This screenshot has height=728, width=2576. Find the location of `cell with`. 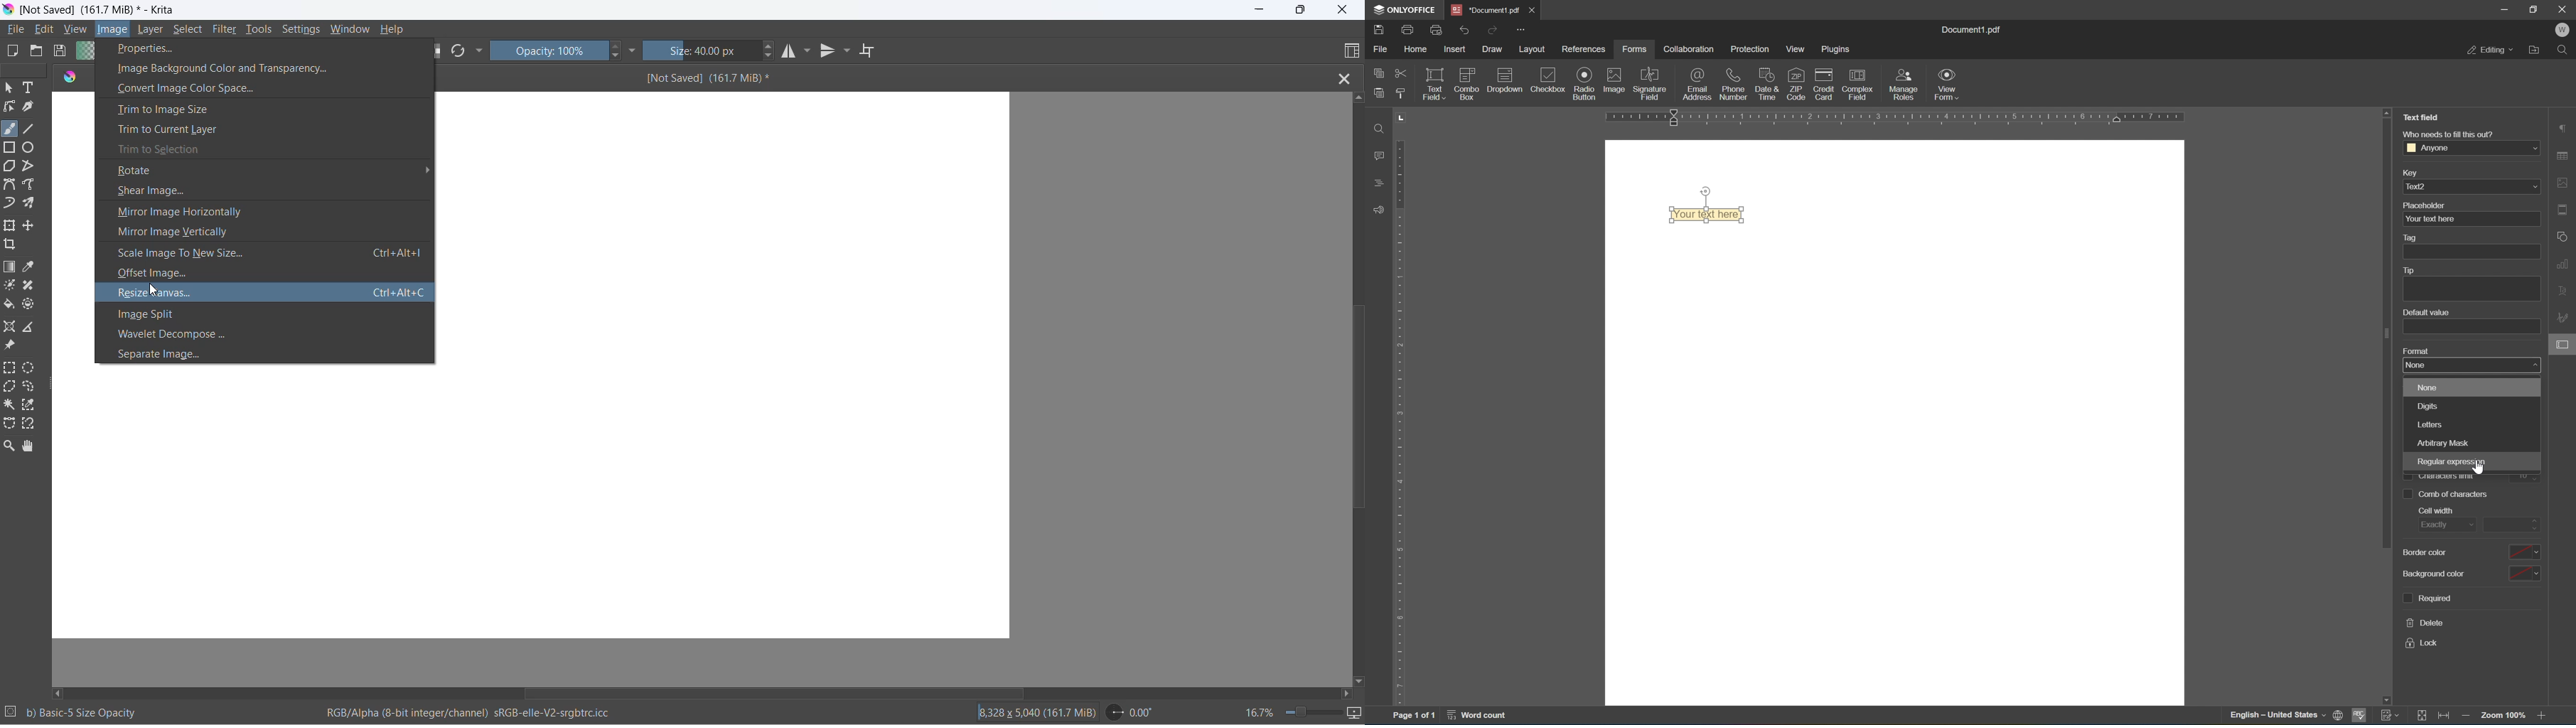

cell with is located at coordinates (2440, 511).